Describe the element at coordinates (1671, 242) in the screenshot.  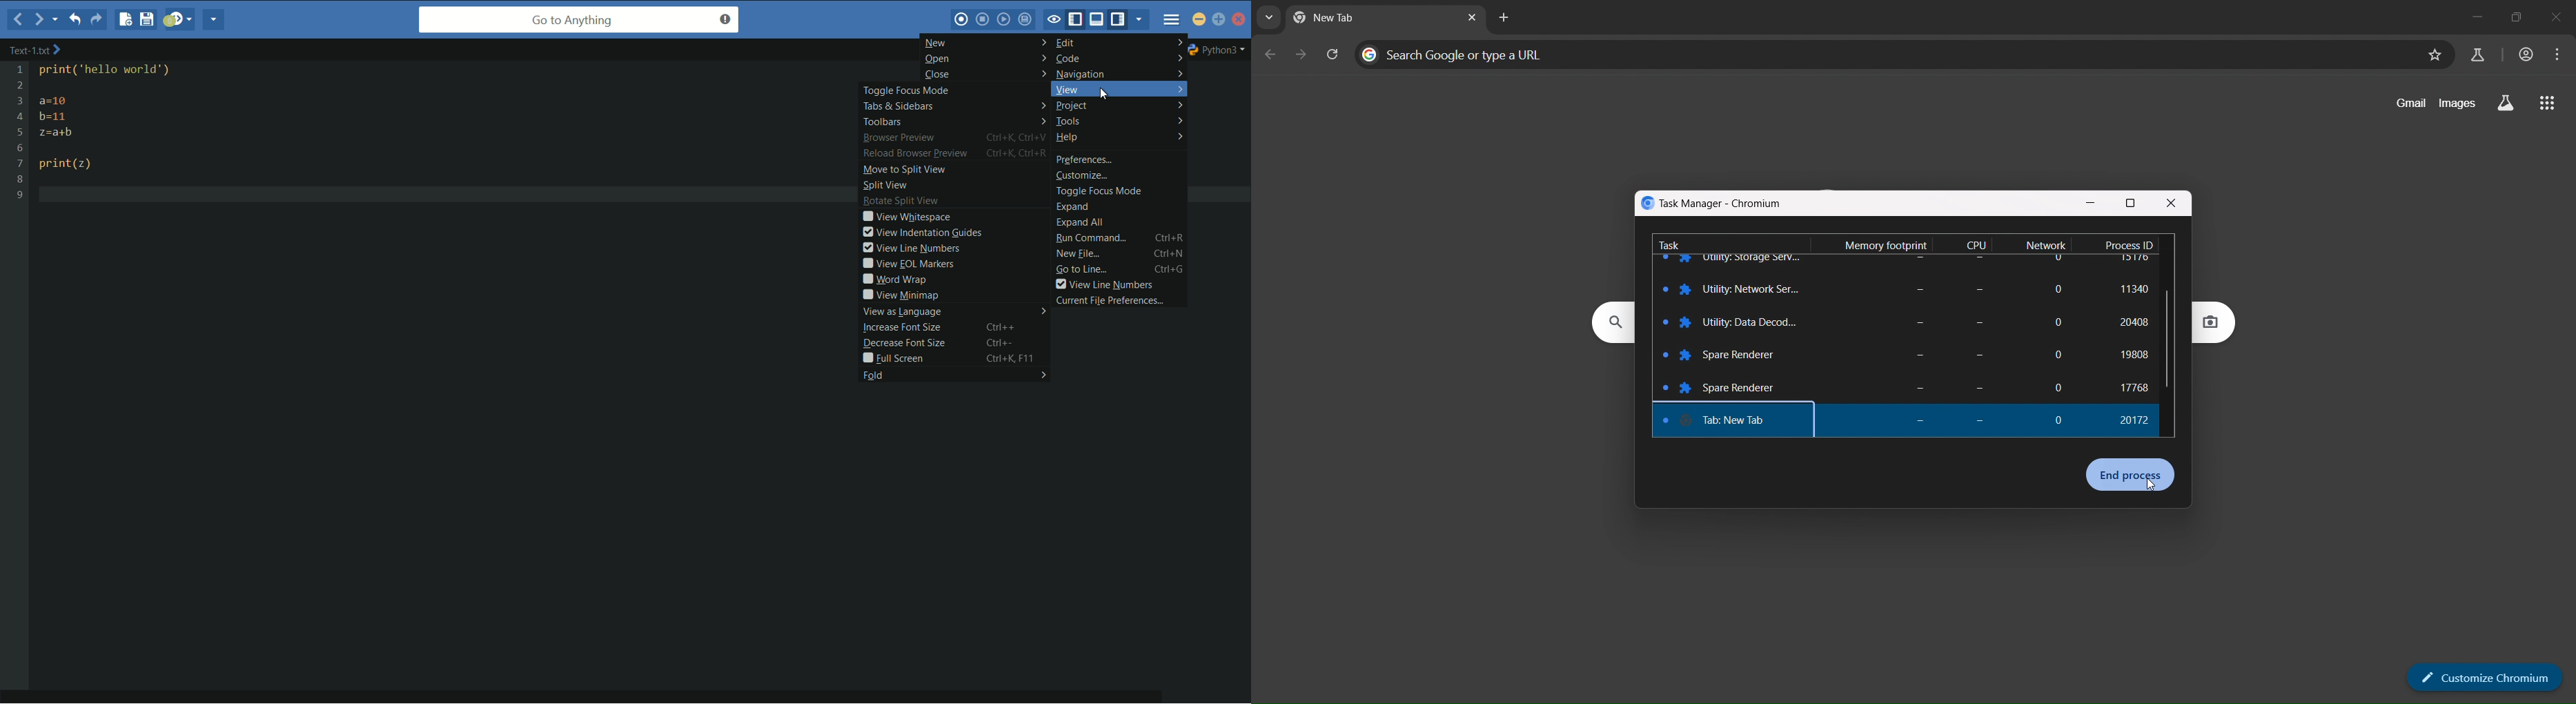
I see `Task` at that location.